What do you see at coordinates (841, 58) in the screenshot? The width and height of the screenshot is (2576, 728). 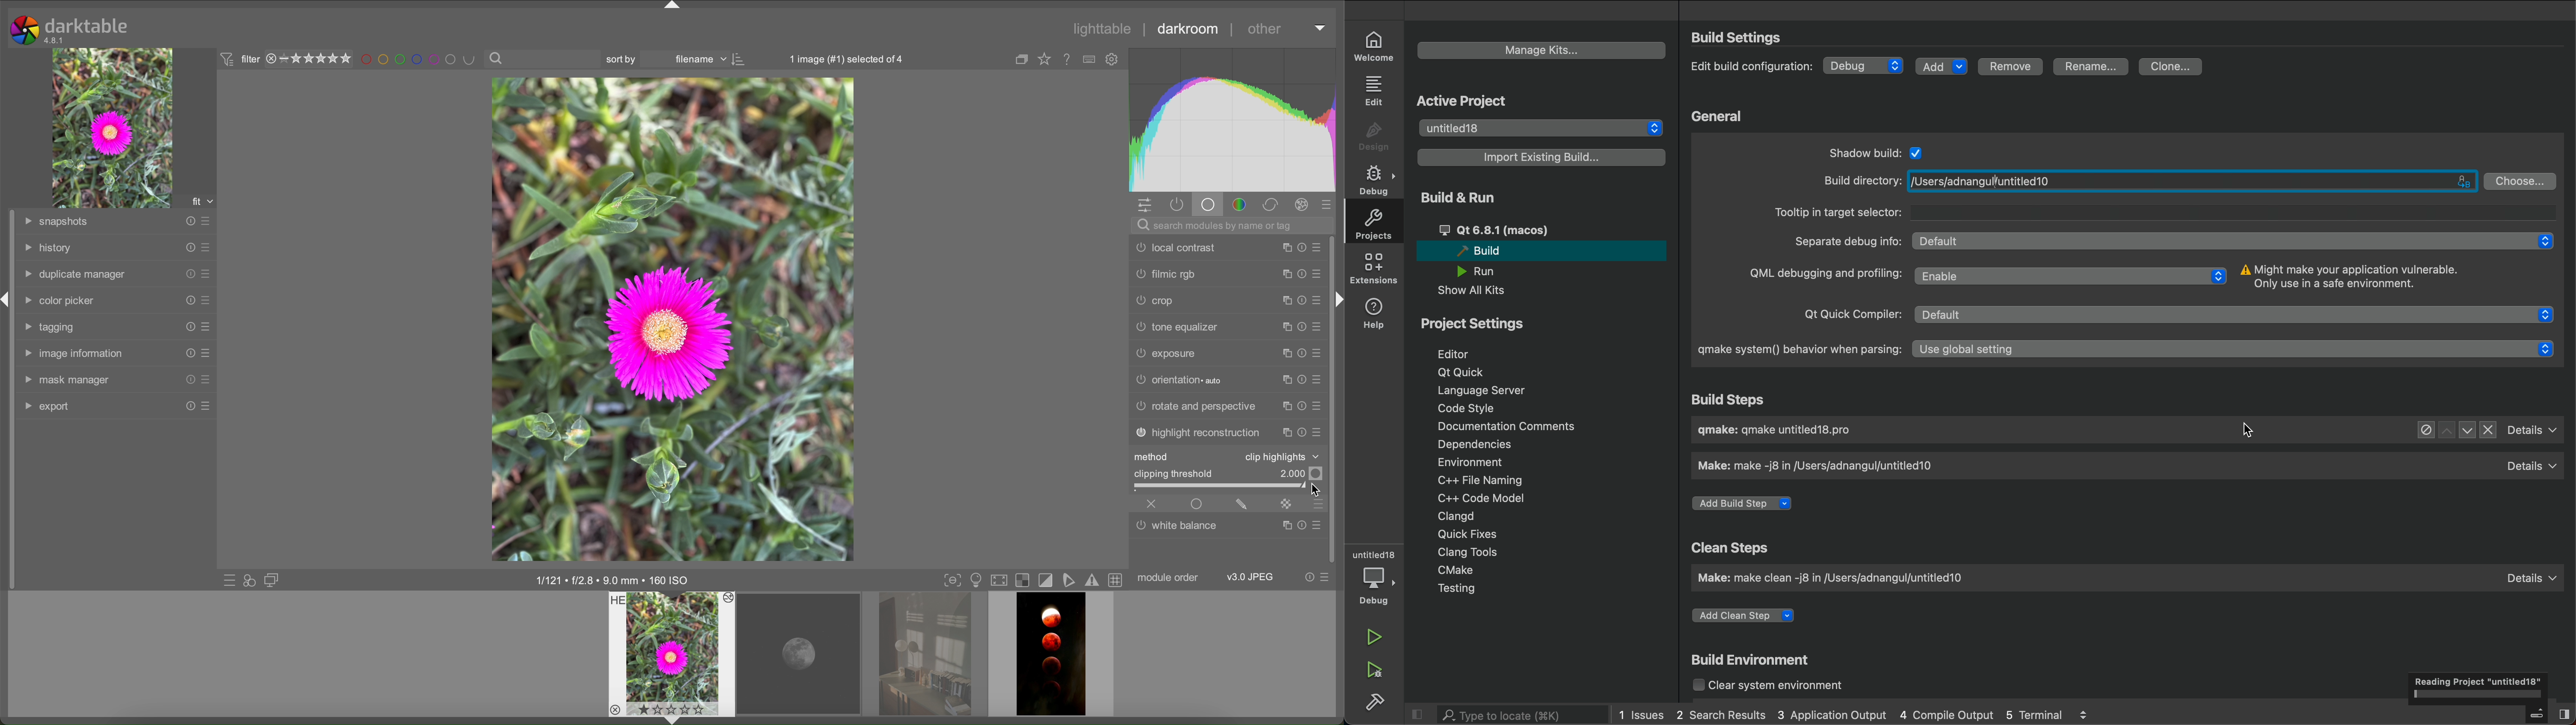 I see `1 image selected of 4` at bounding box center [841, 58].